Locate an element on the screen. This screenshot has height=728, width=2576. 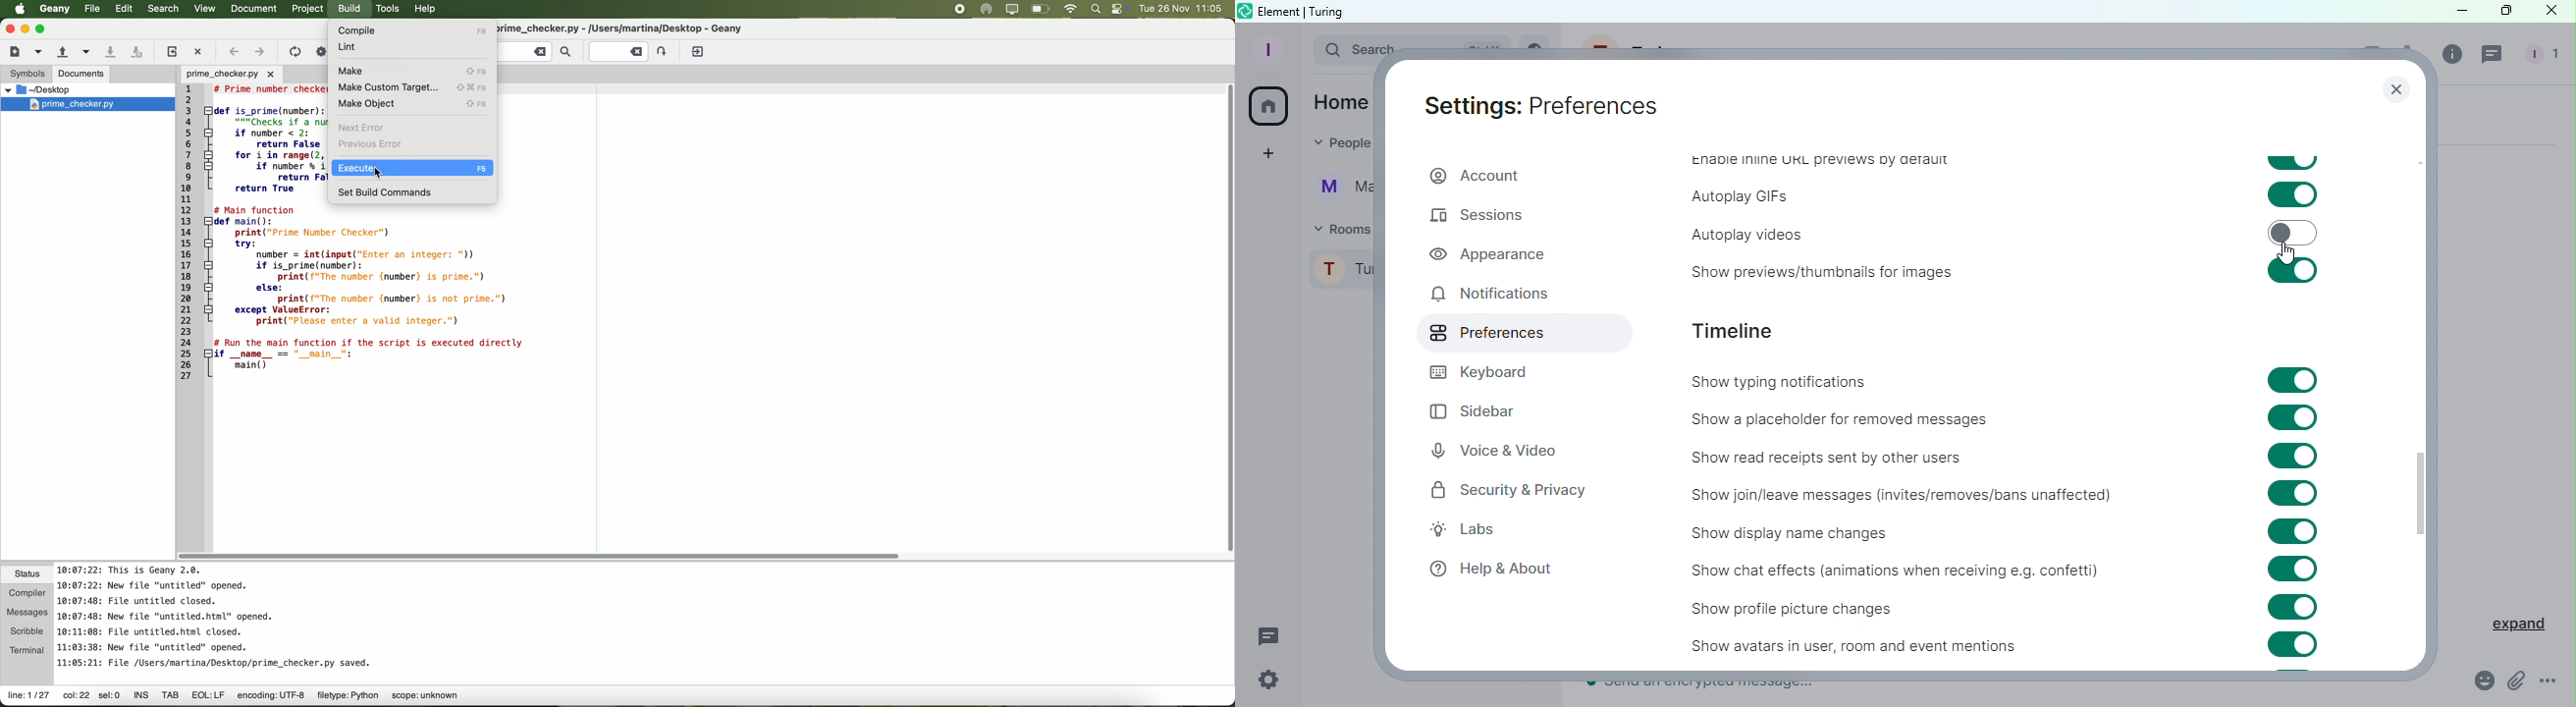
open an existing file is located at coordinates (62, 52).